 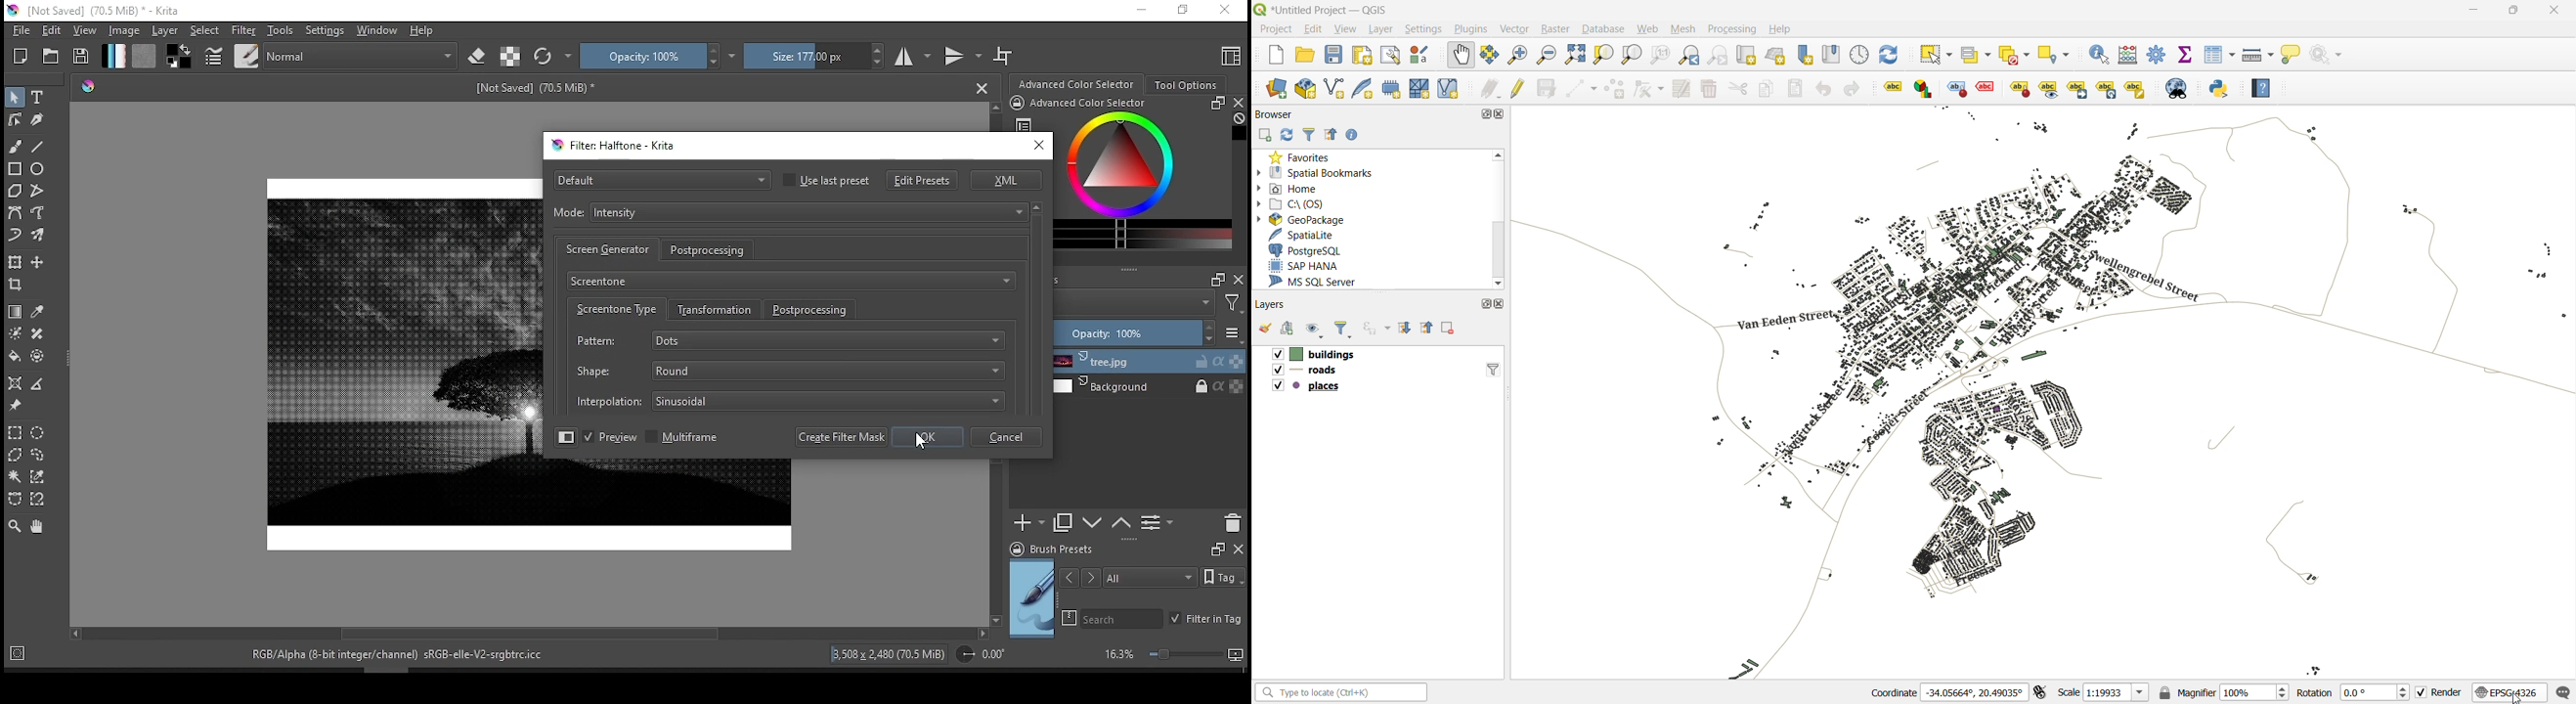 I want to click on magnifier, so click(x=2224, y=691).